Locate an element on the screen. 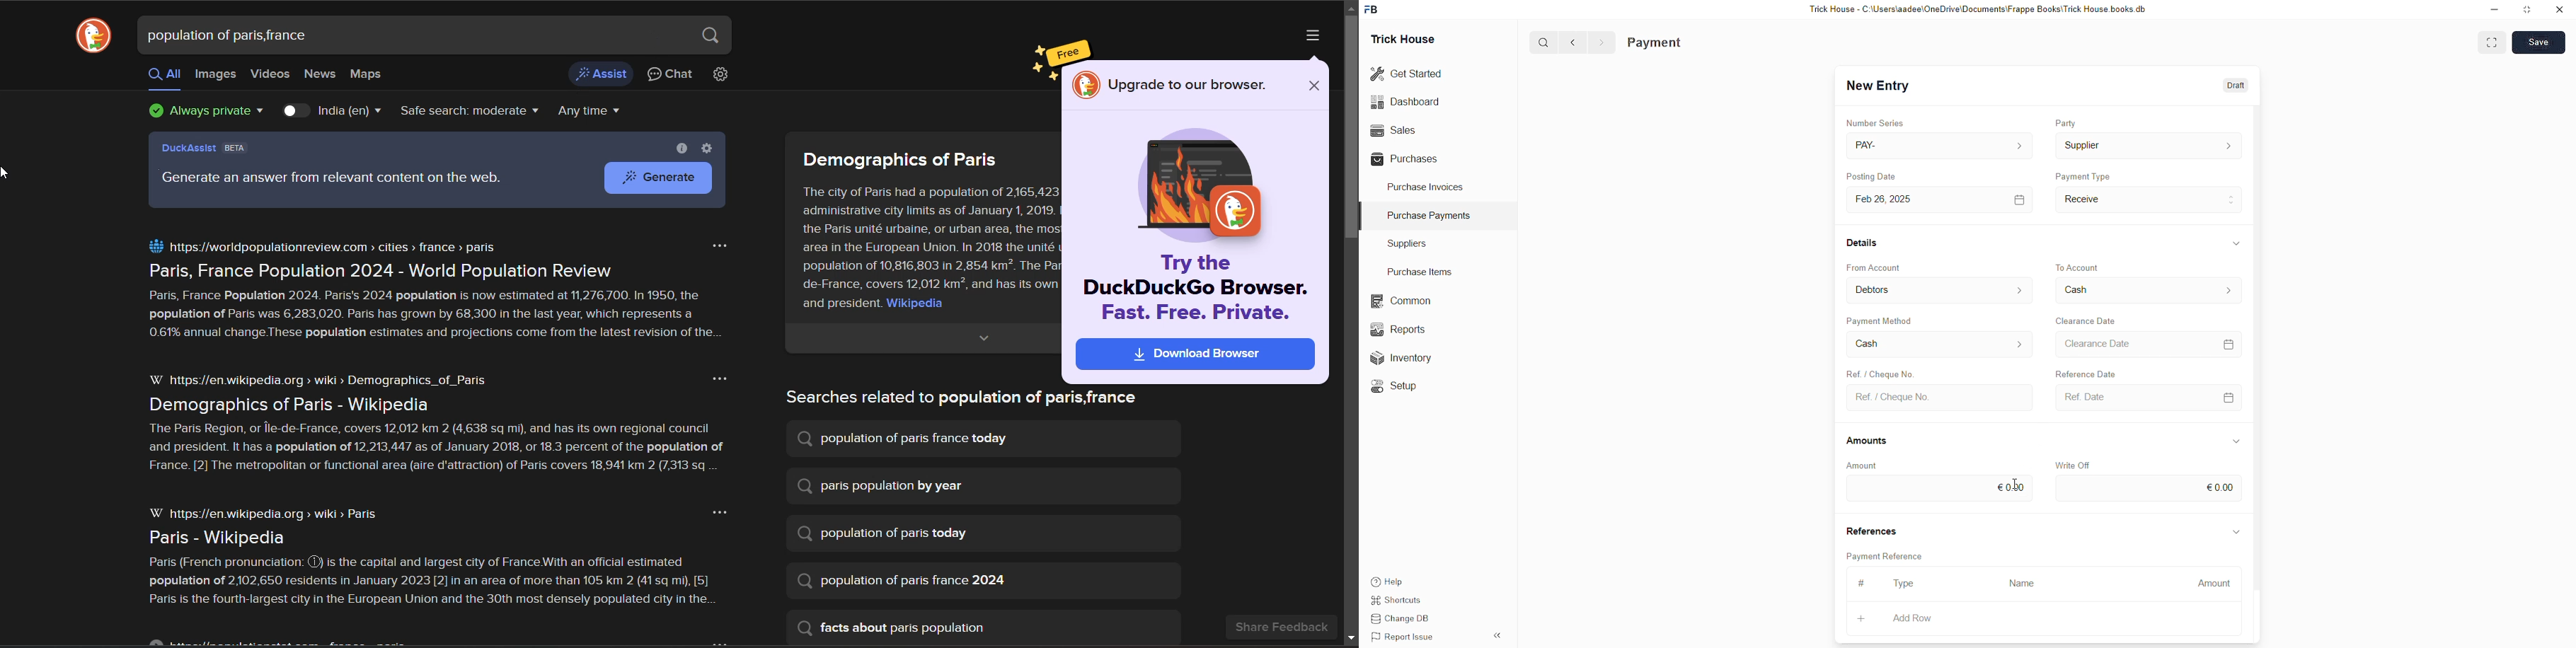 The width and height of the screenshot is (2576, 672). Name is located at coordinates (2022, 584).